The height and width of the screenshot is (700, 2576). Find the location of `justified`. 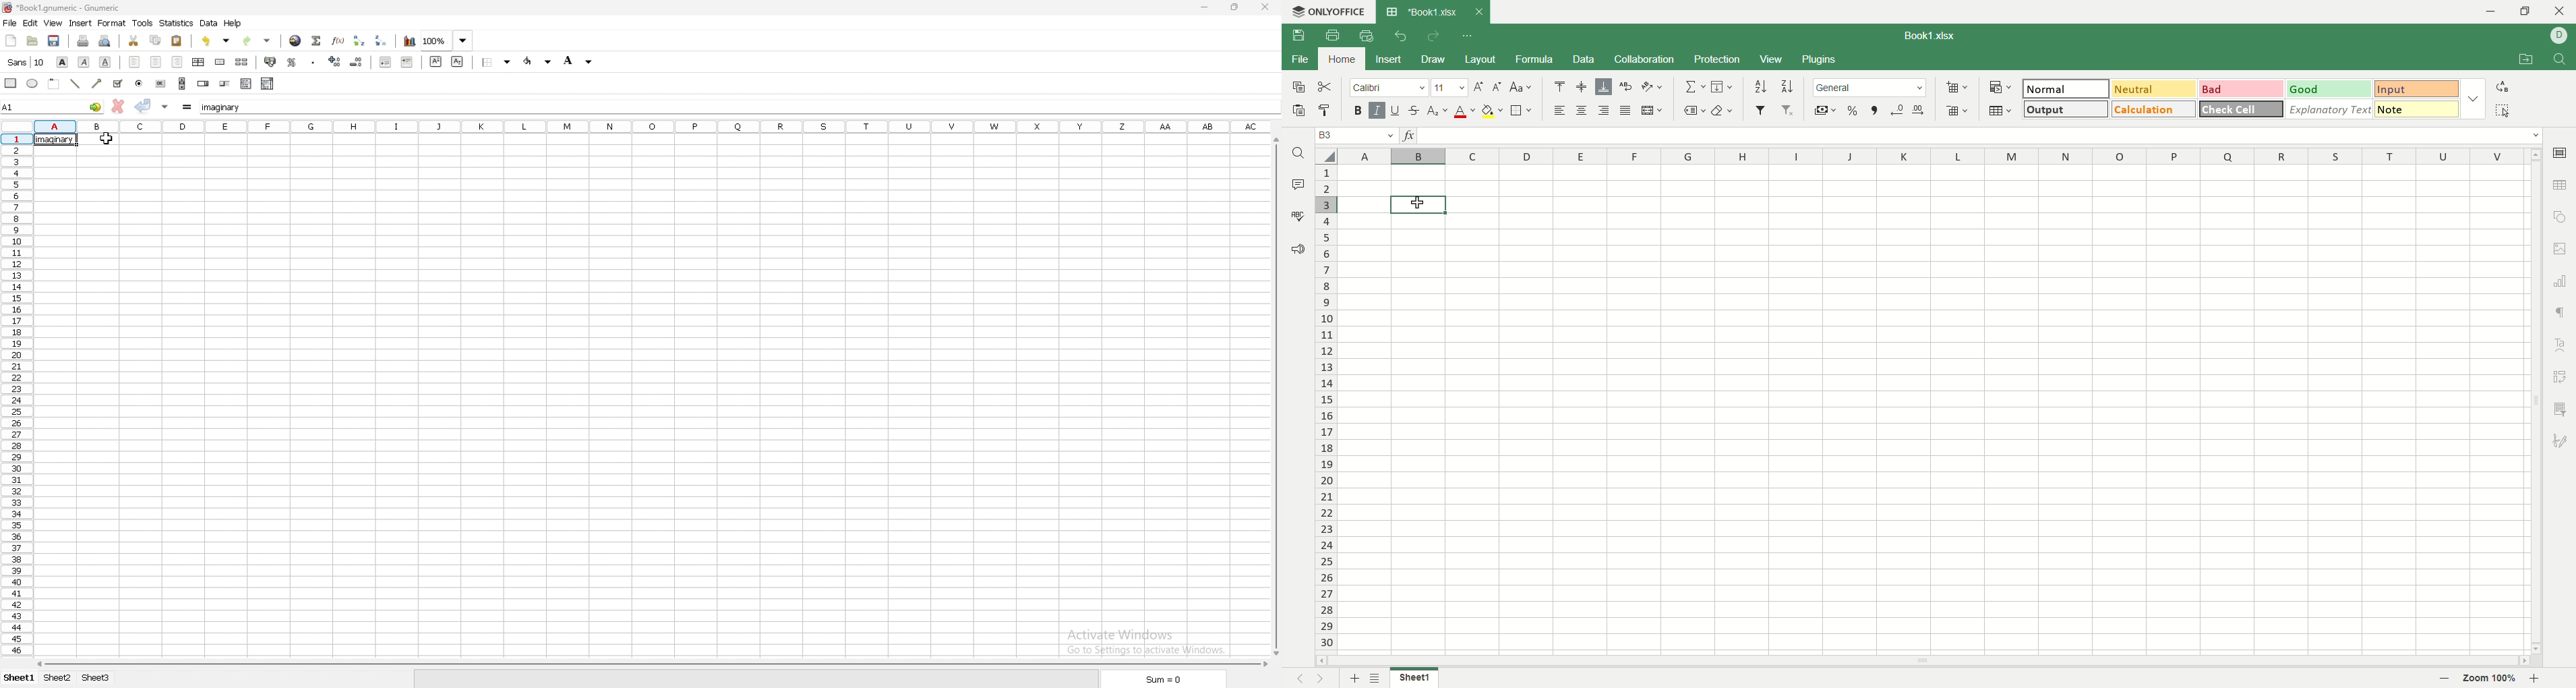

justified is located at coordinates (1623, 109).